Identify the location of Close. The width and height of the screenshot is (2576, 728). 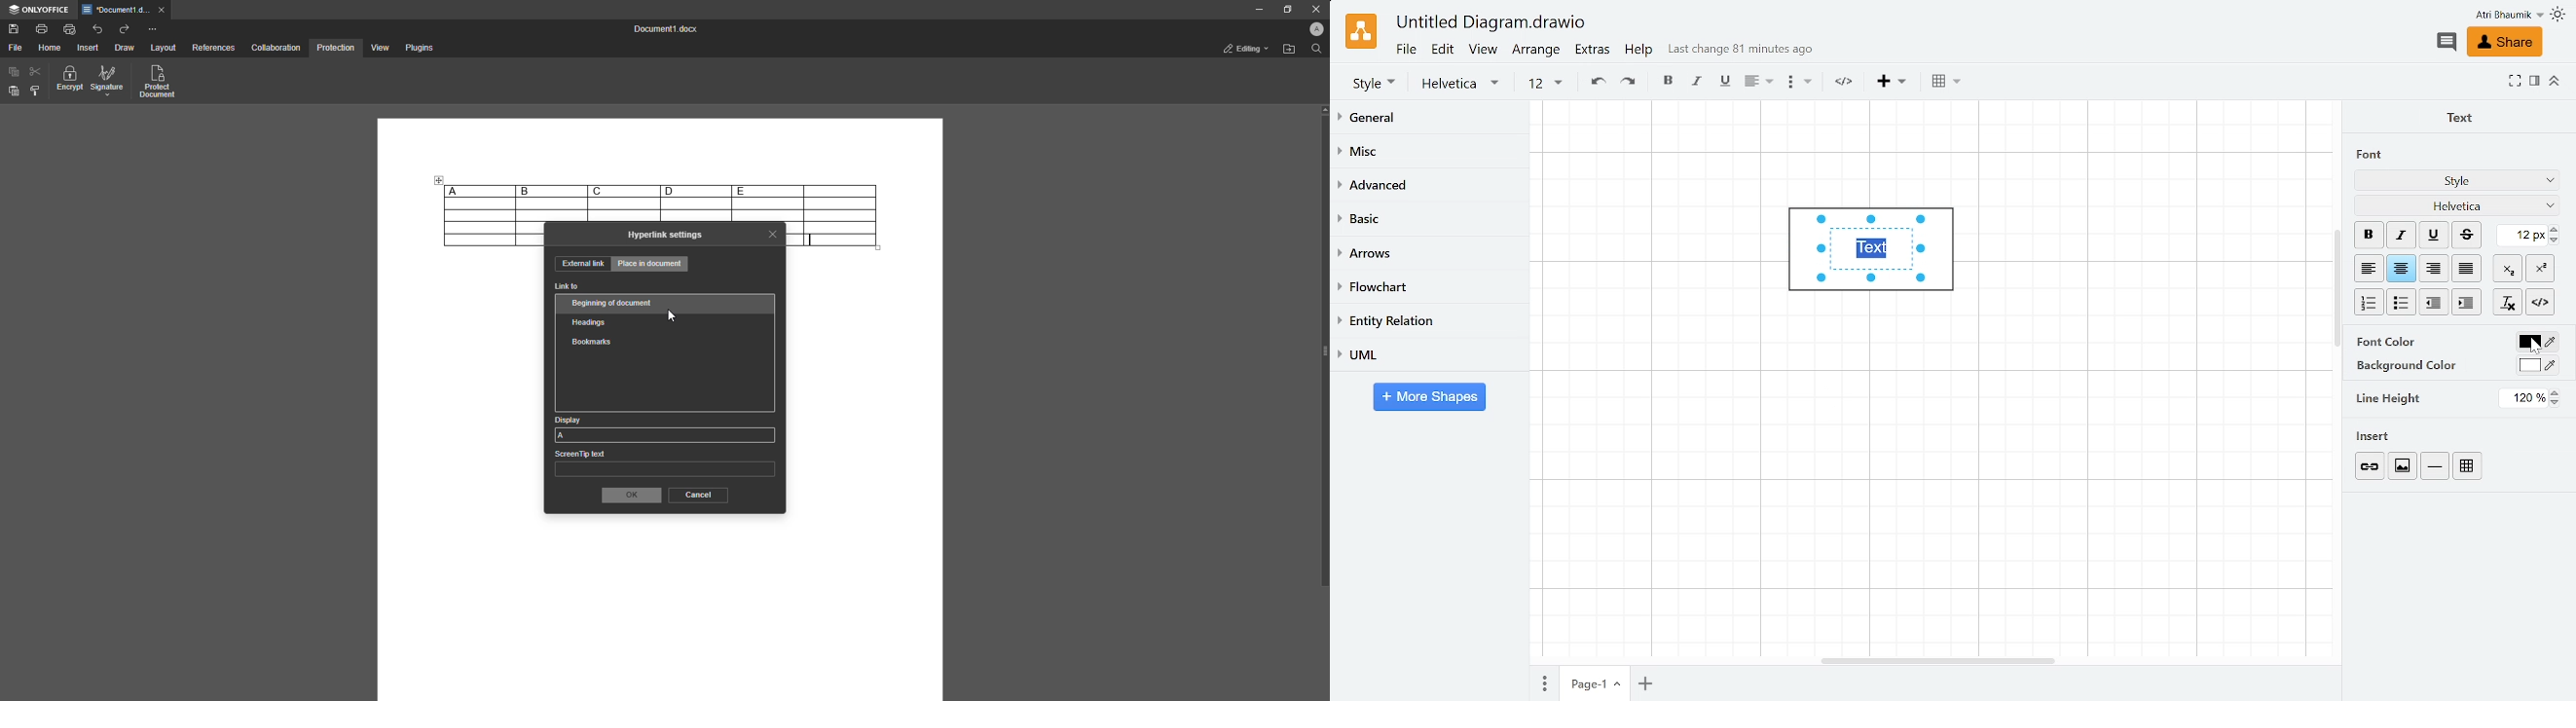
(1313, 9).